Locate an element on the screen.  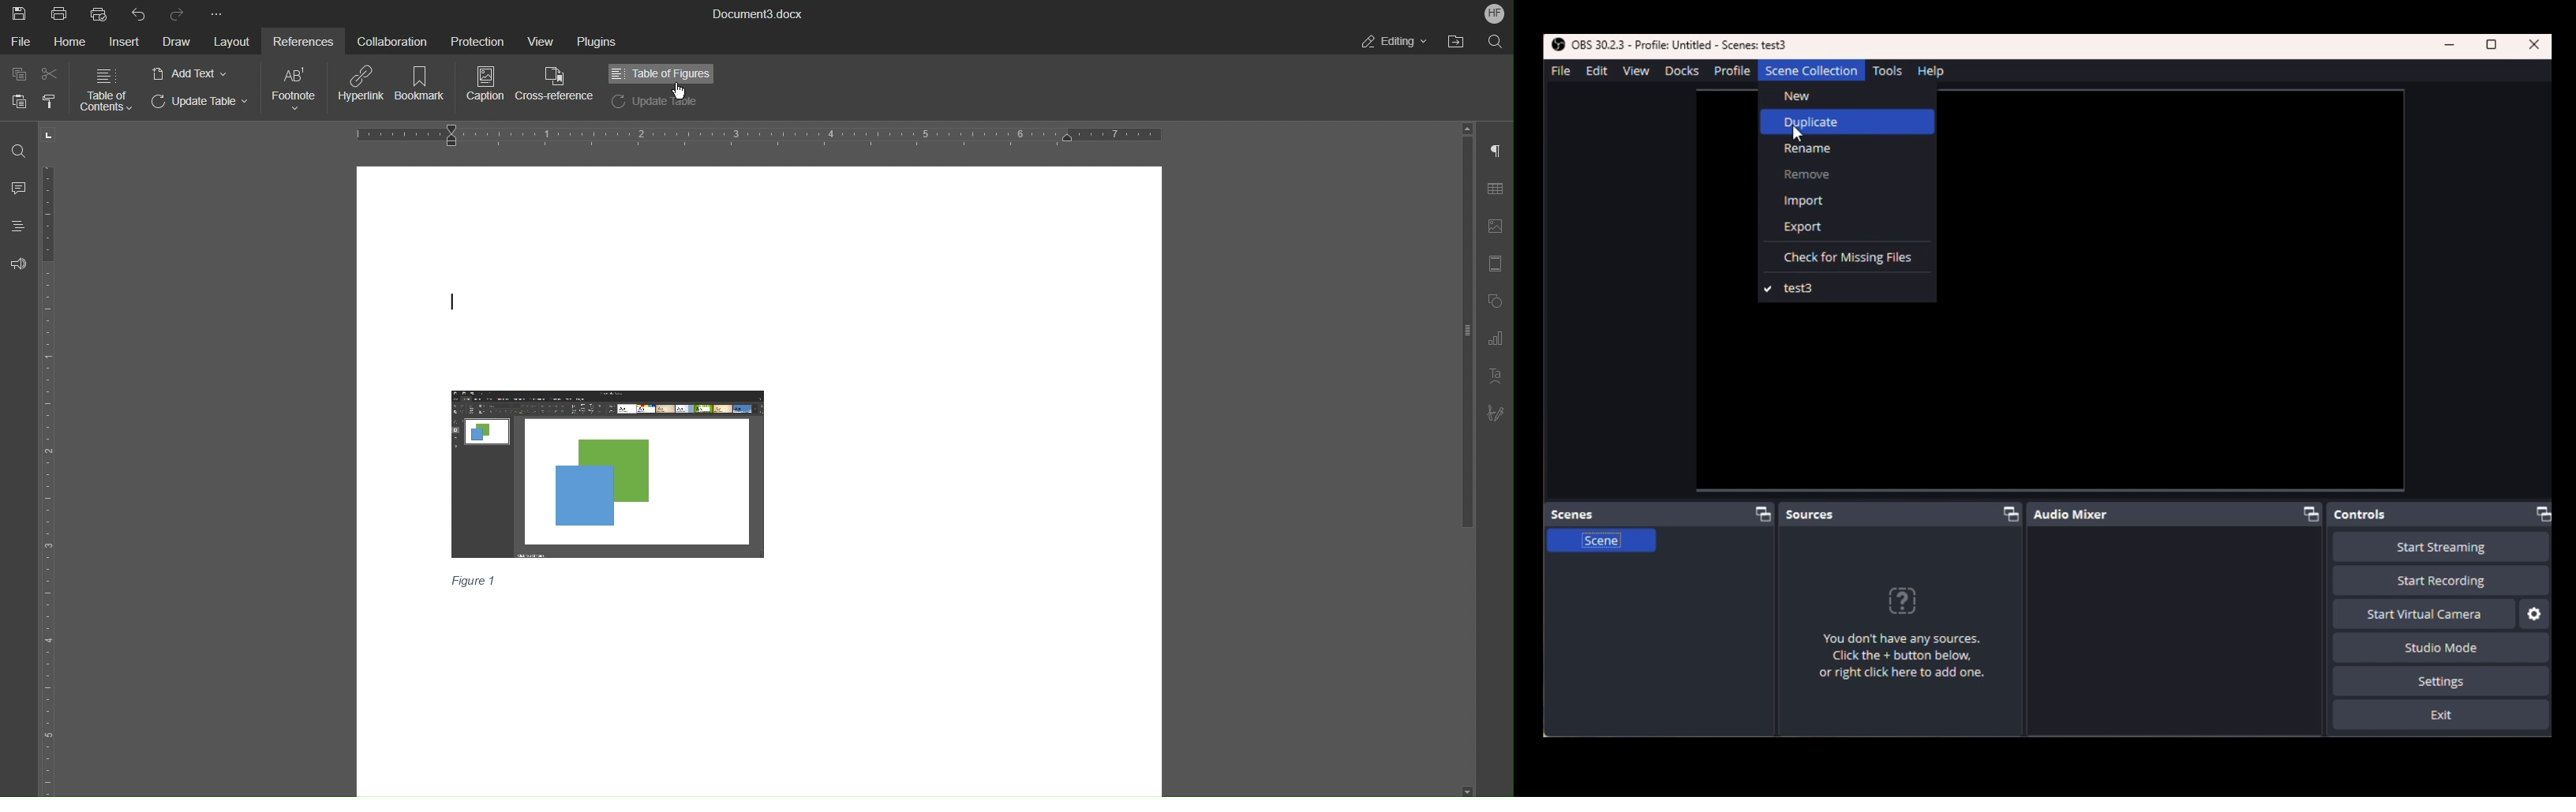
Protection is located at coordinates (470, 39).